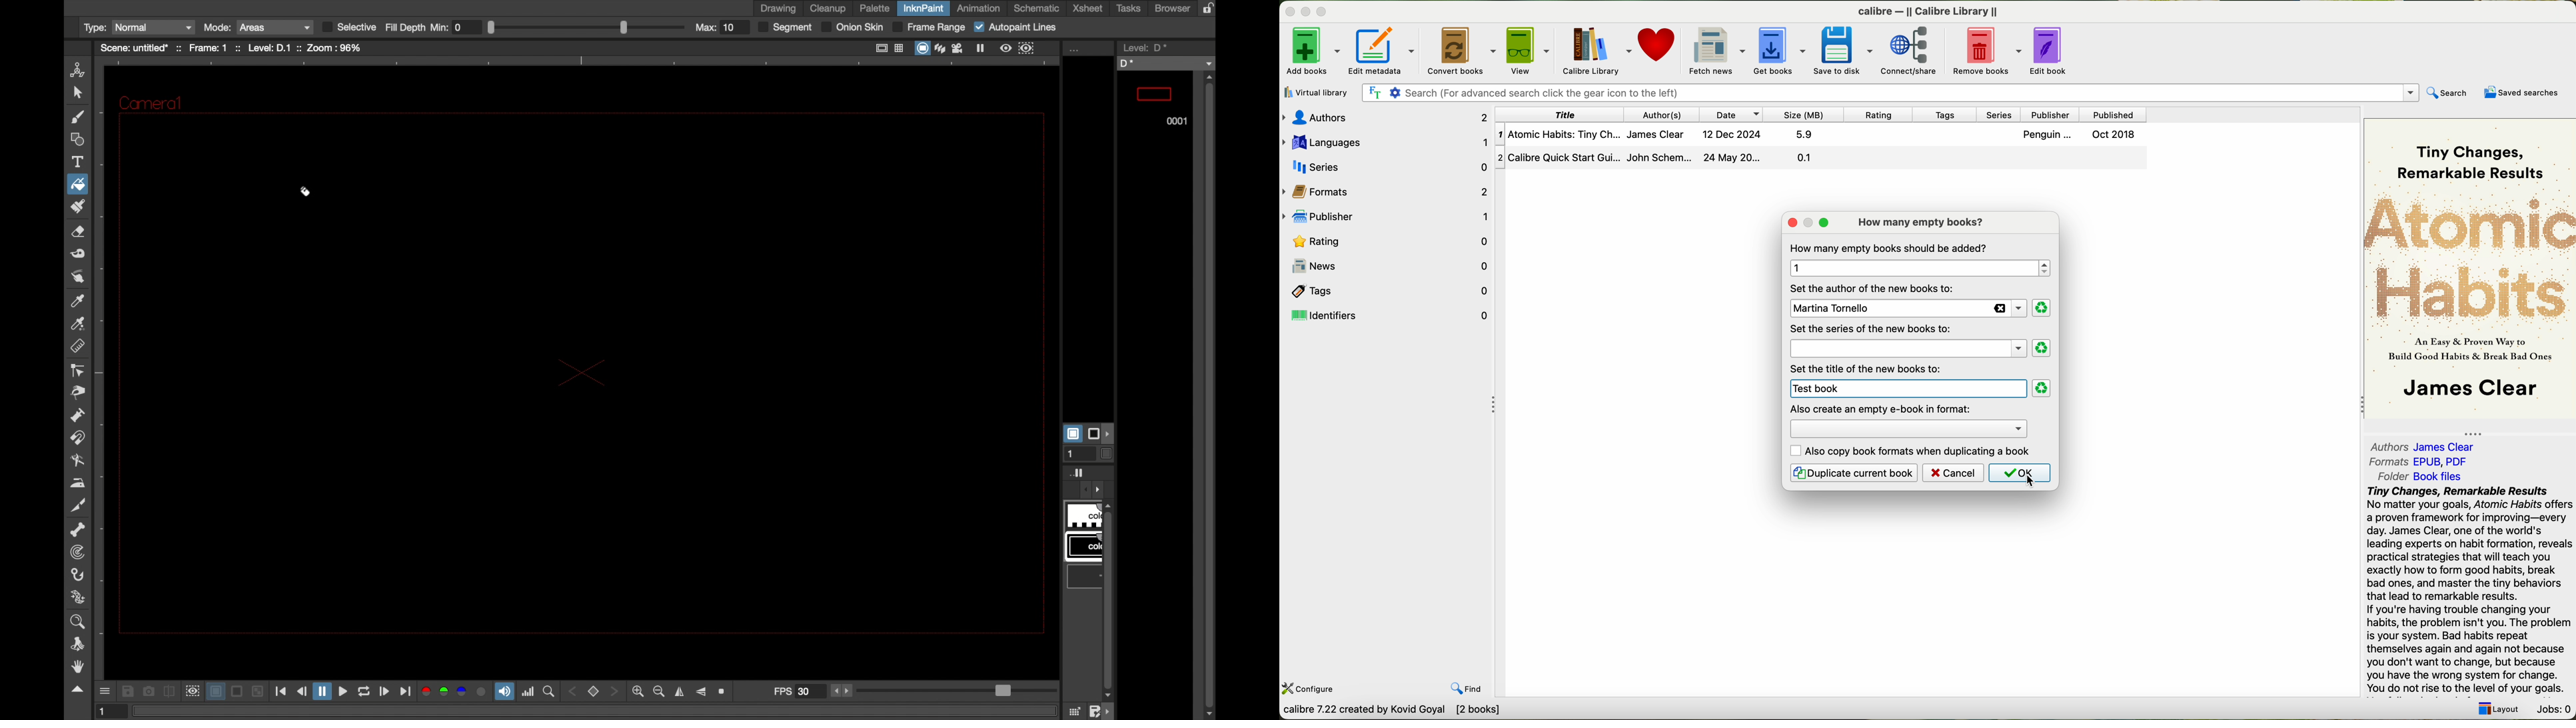 This screenshot has height=728, width=2576. Describe the element at coordinates (843, 691) in the screenshot. I see `stepper buttons` at that location.